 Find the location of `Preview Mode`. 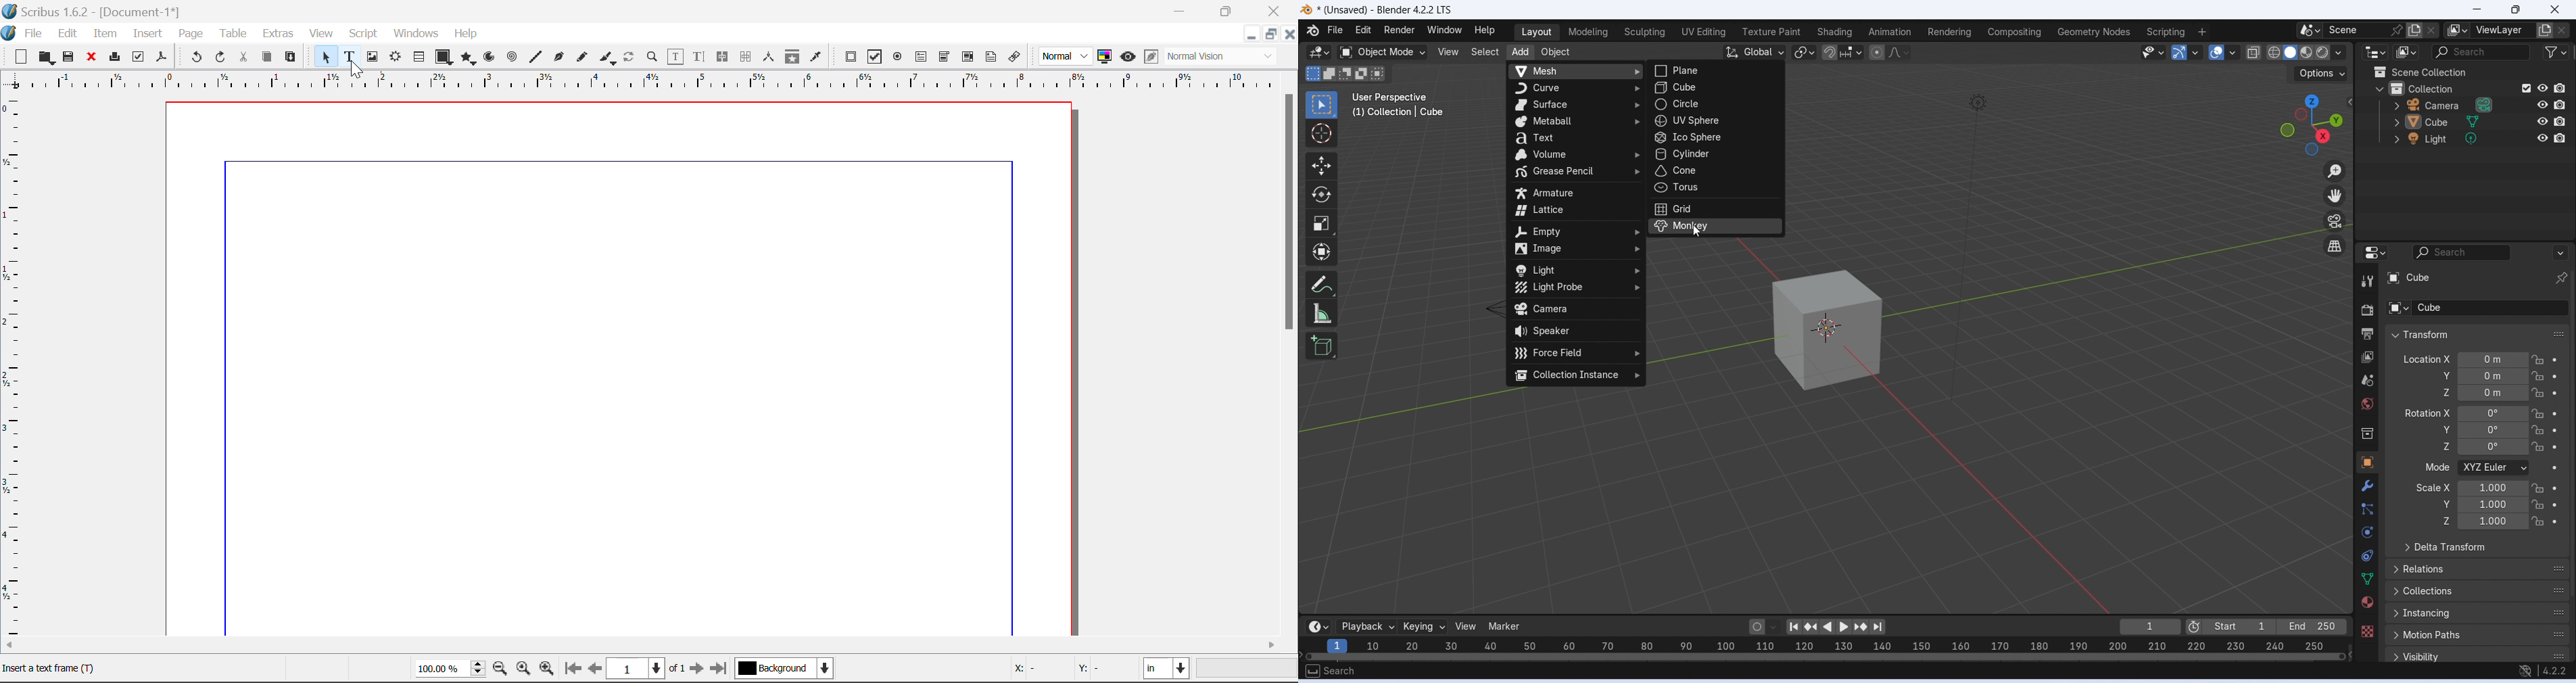

Preview Mode is located at coordinates (1066, 57).